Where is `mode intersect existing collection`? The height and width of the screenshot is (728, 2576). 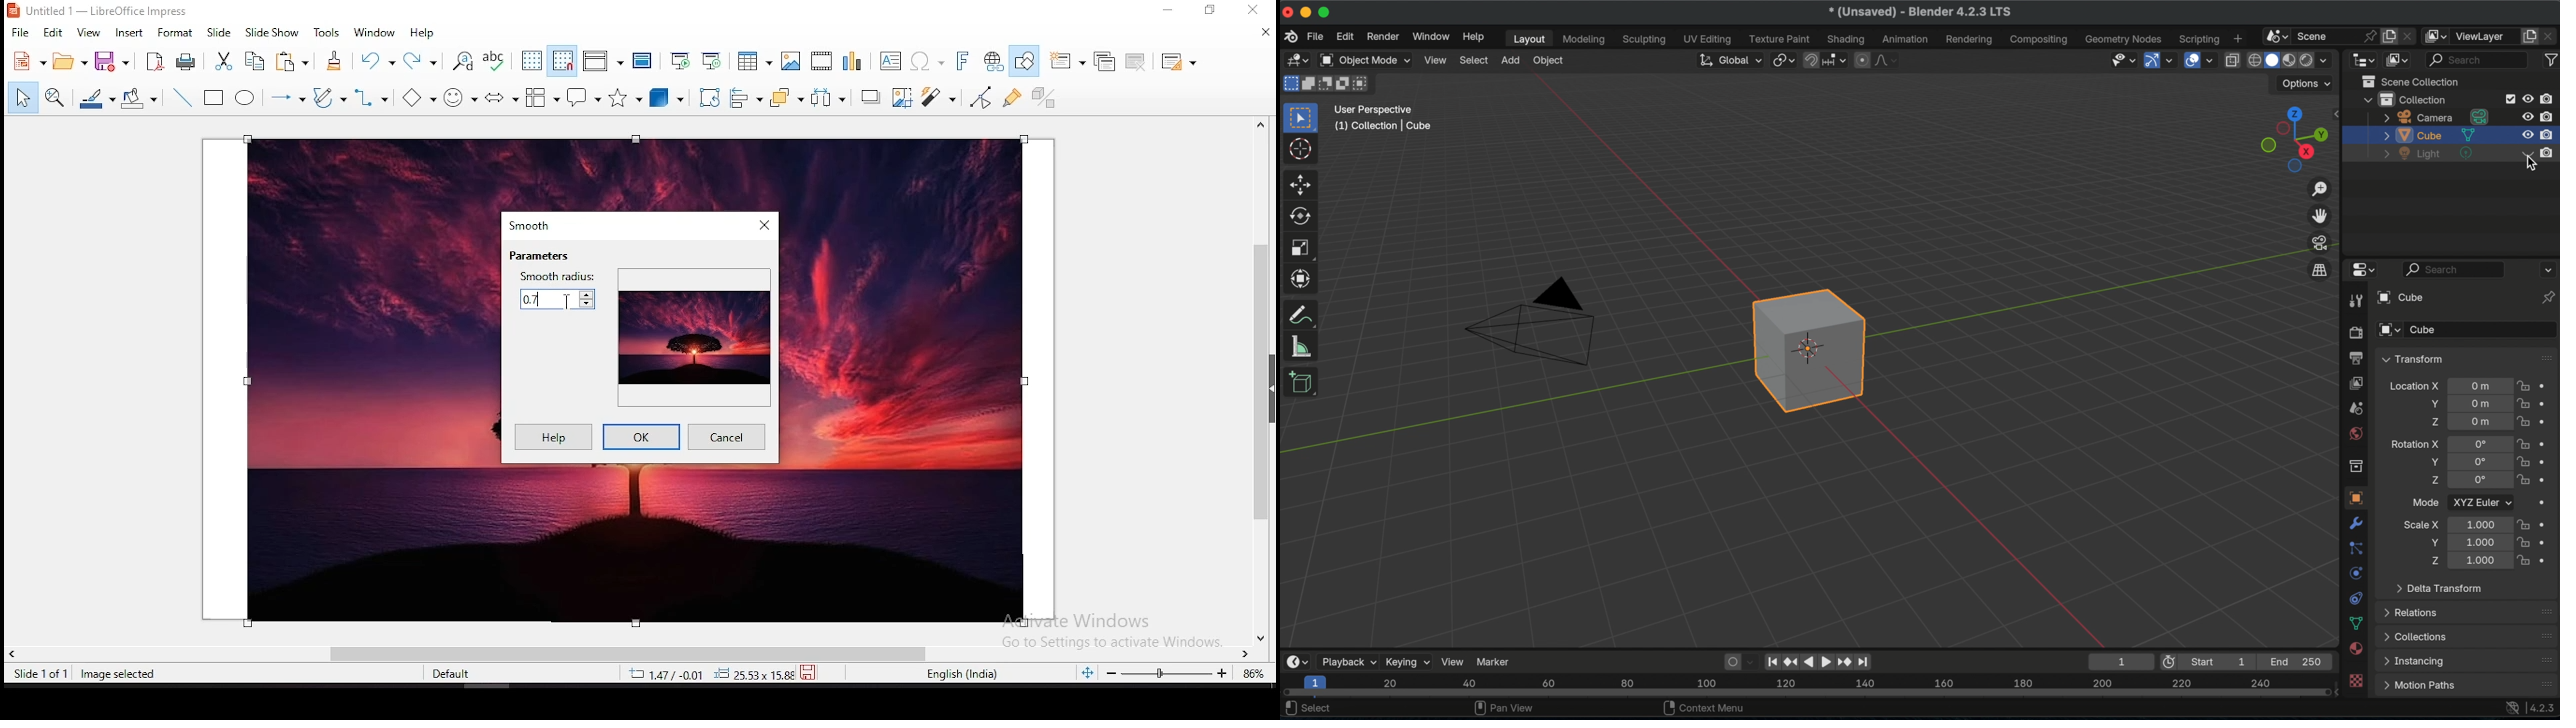
mode intersect existing collection is located at coordinates (1362, 84).